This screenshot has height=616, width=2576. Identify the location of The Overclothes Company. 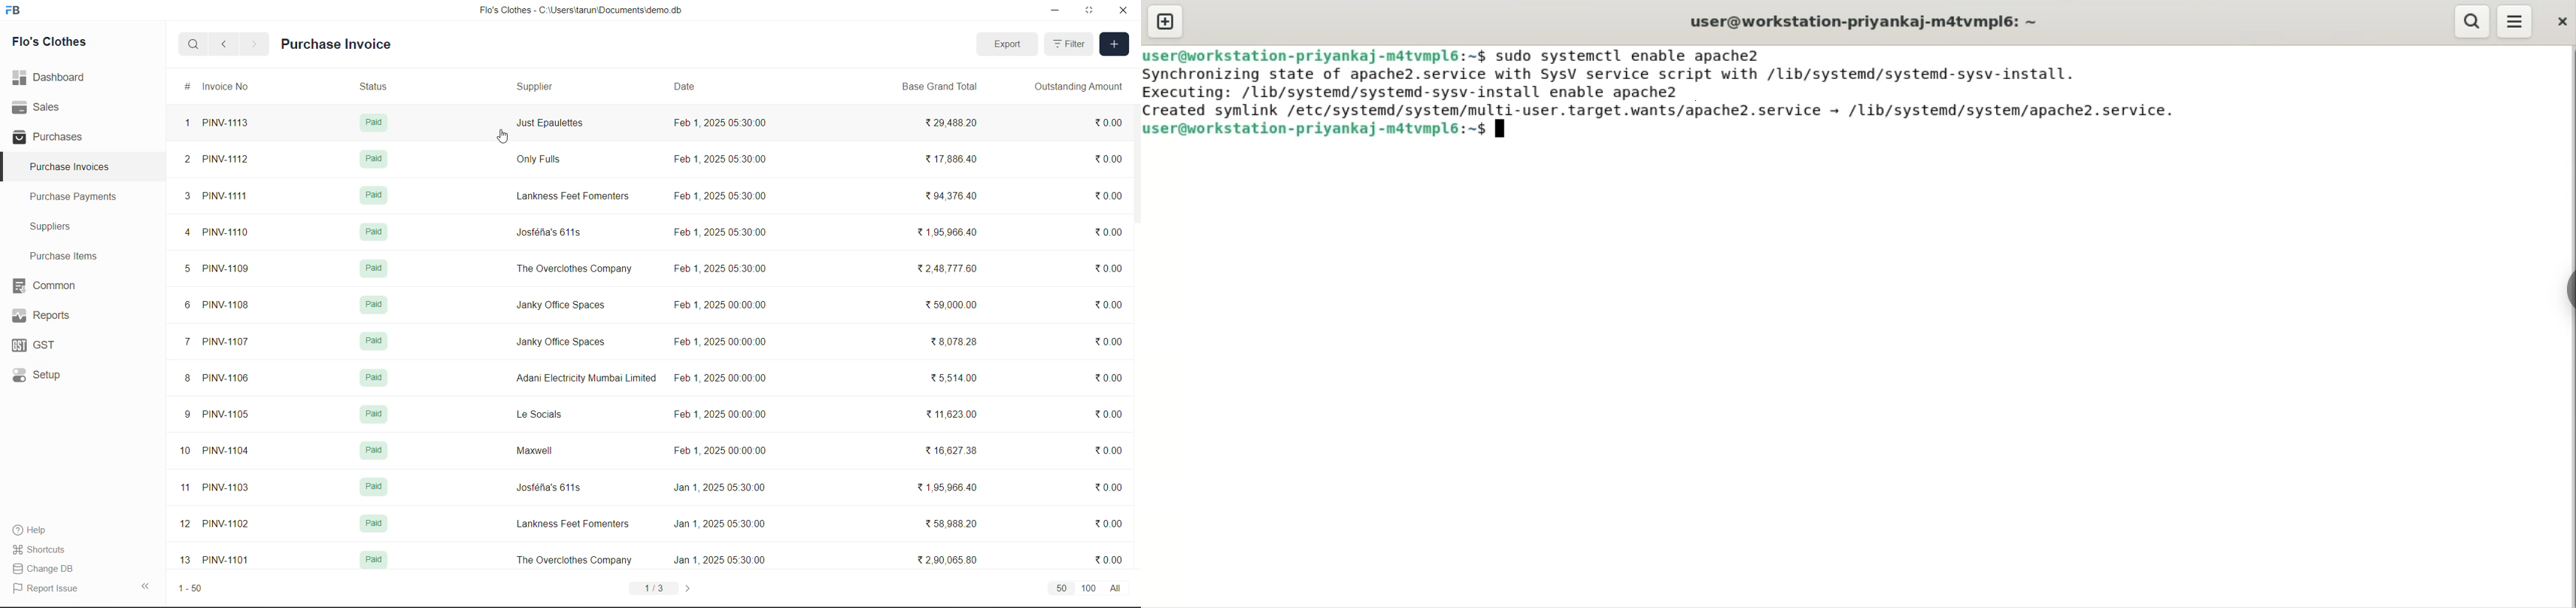
(575, 560).